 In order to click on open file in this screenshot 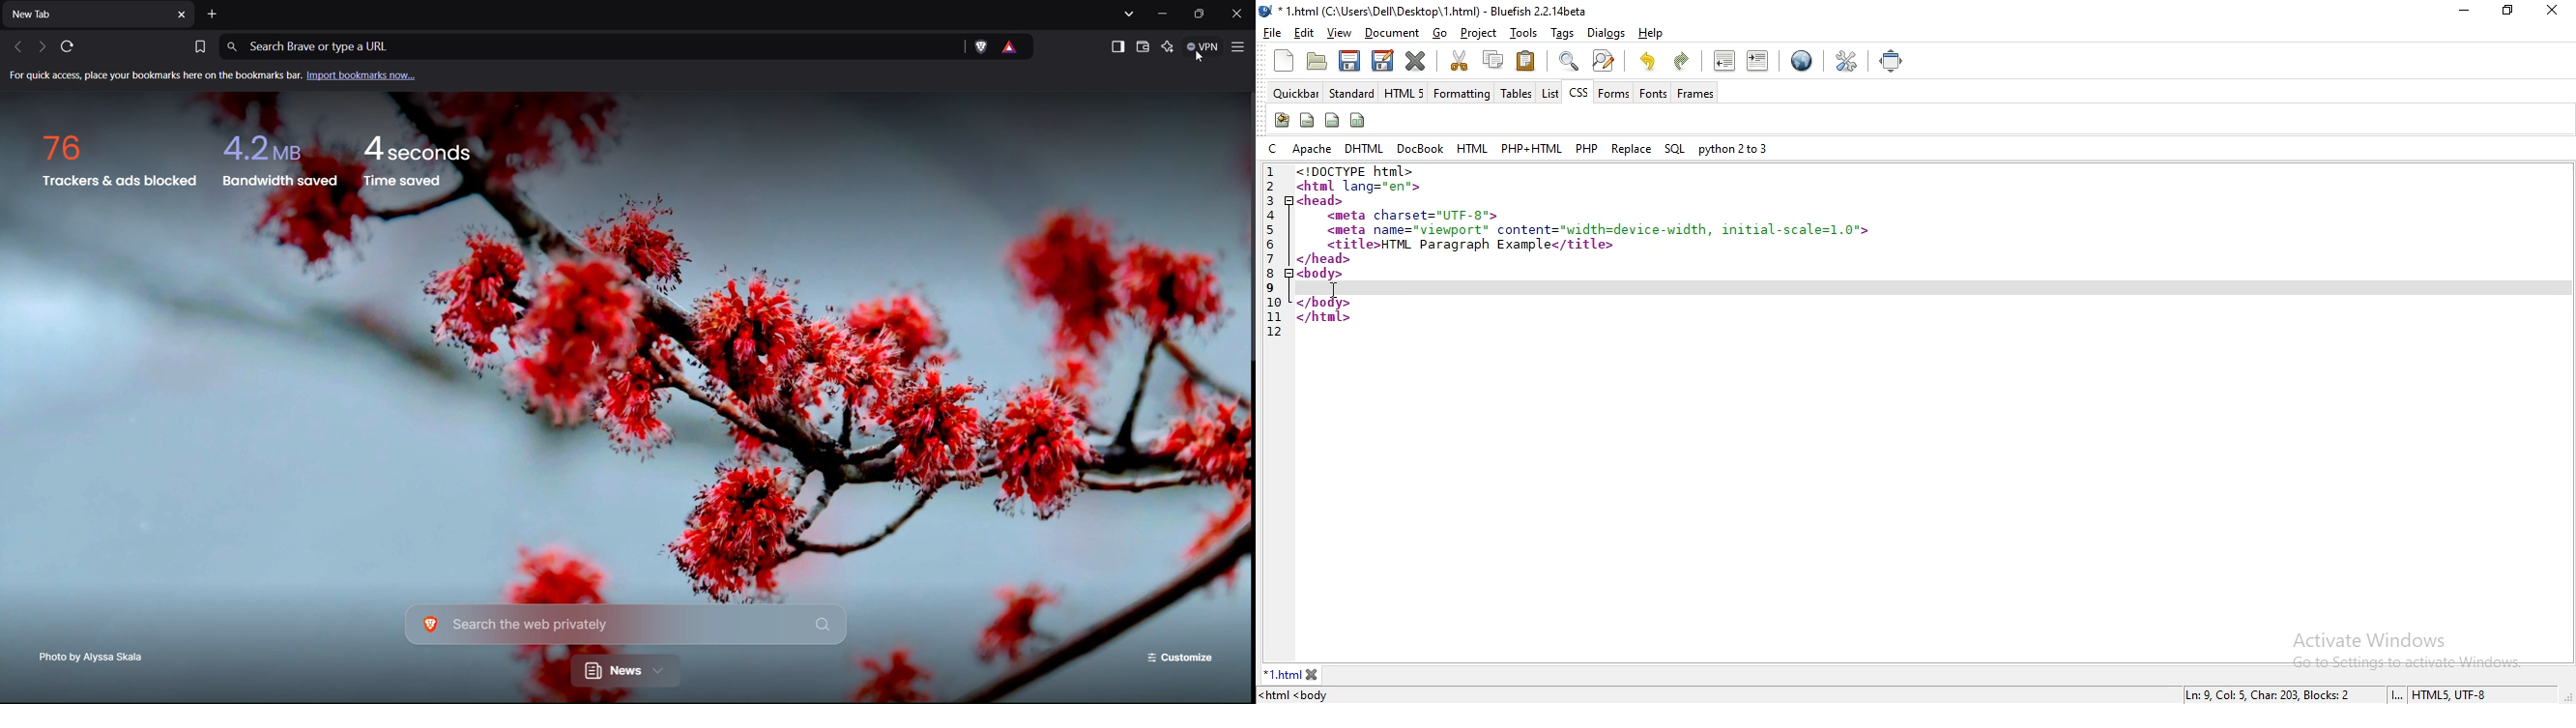, I will do `click(1317, 61)`.